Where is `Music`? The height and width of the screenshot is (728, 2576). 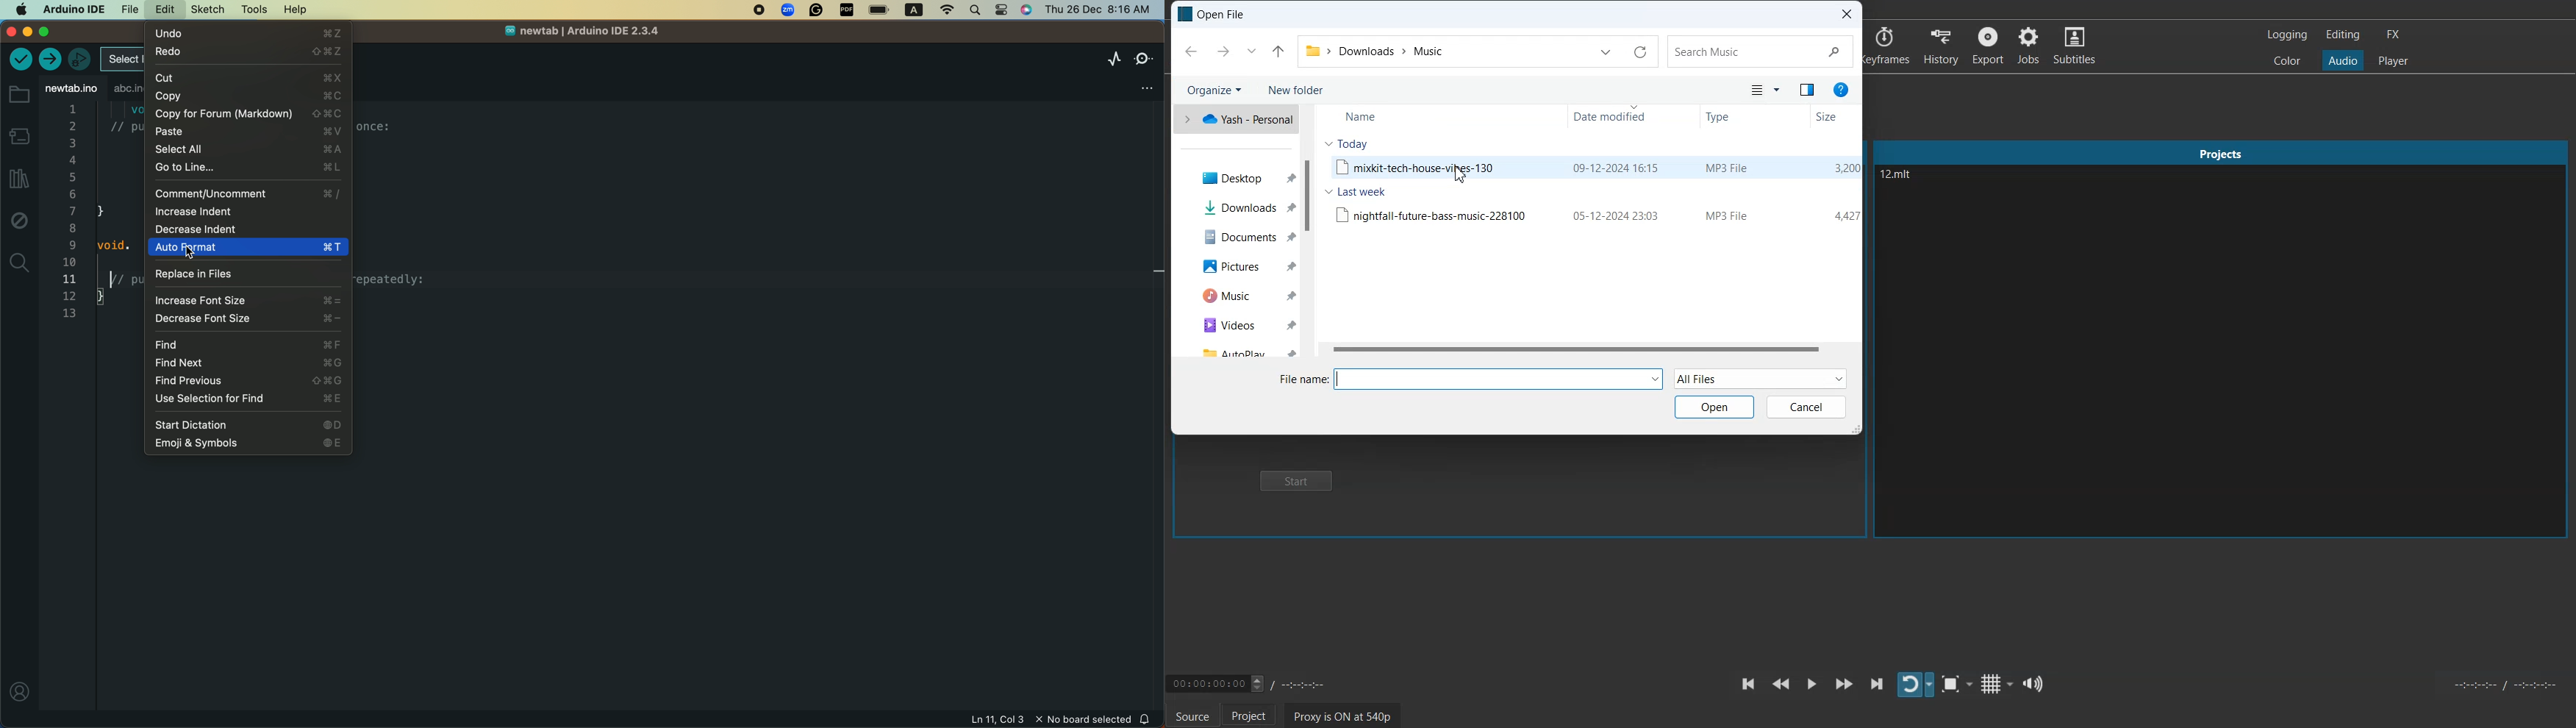 Music is located at coordinates (1234, 296).